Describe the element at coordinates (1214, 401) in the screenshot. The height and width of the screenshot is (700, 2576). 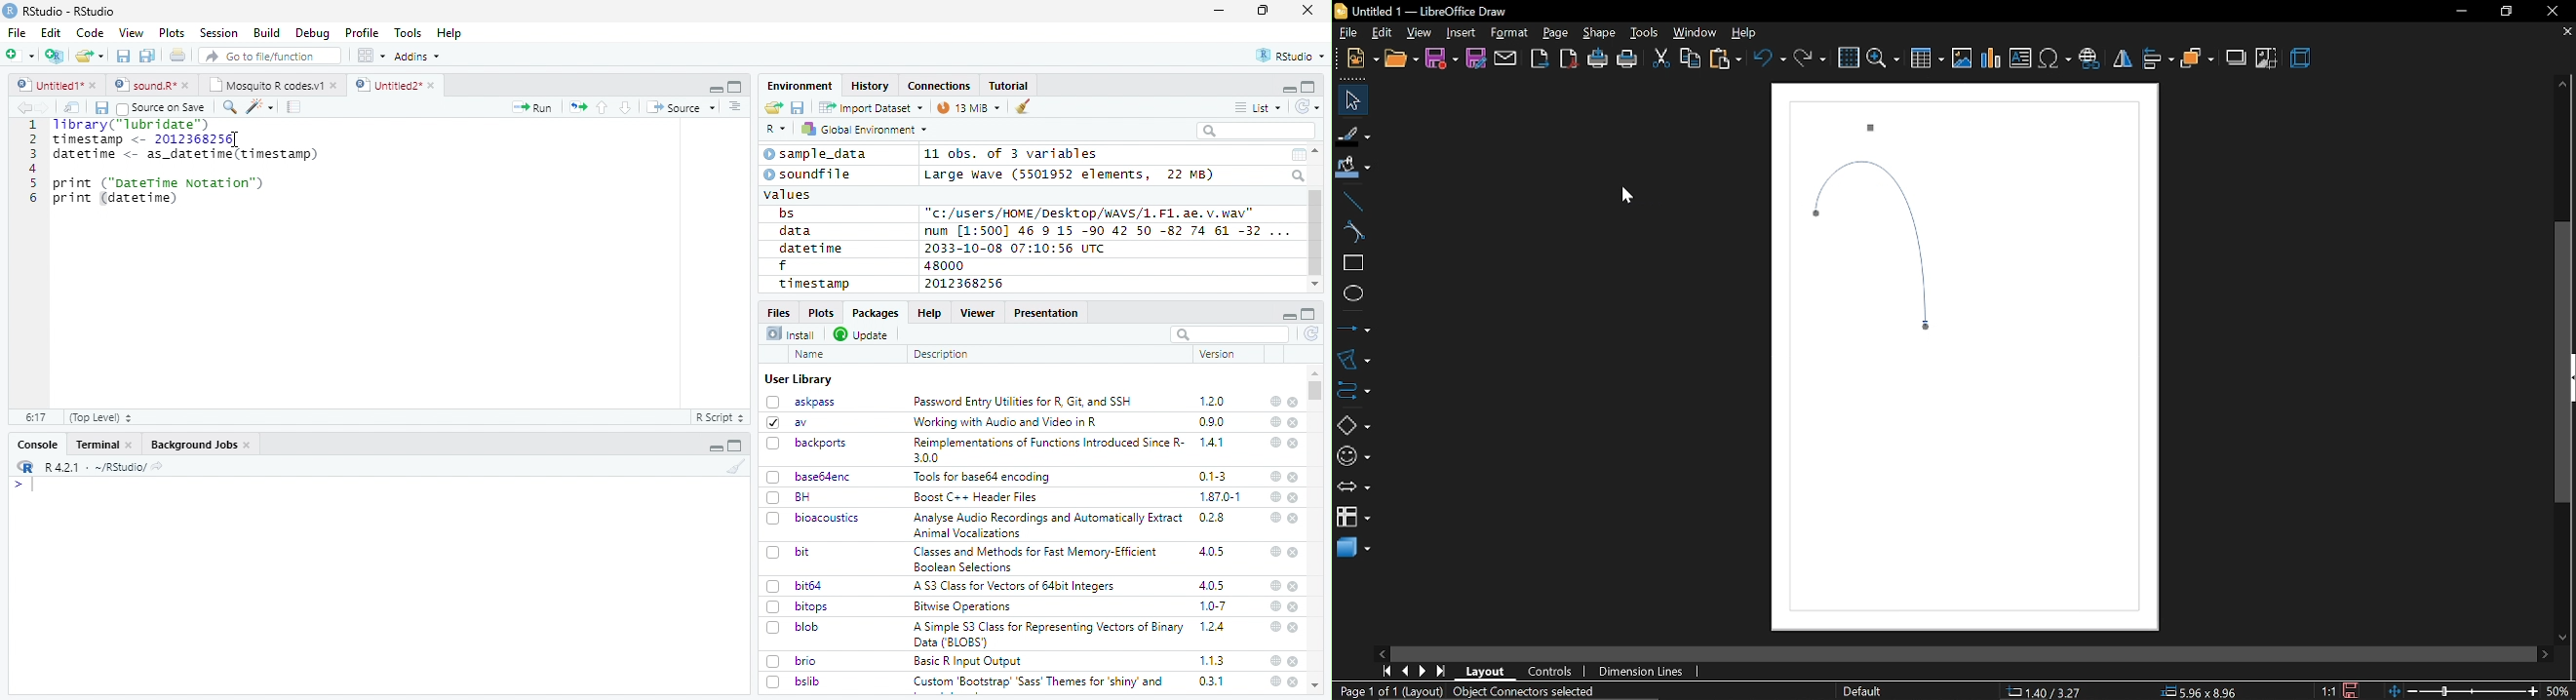
I see `1.2.0` at that location.